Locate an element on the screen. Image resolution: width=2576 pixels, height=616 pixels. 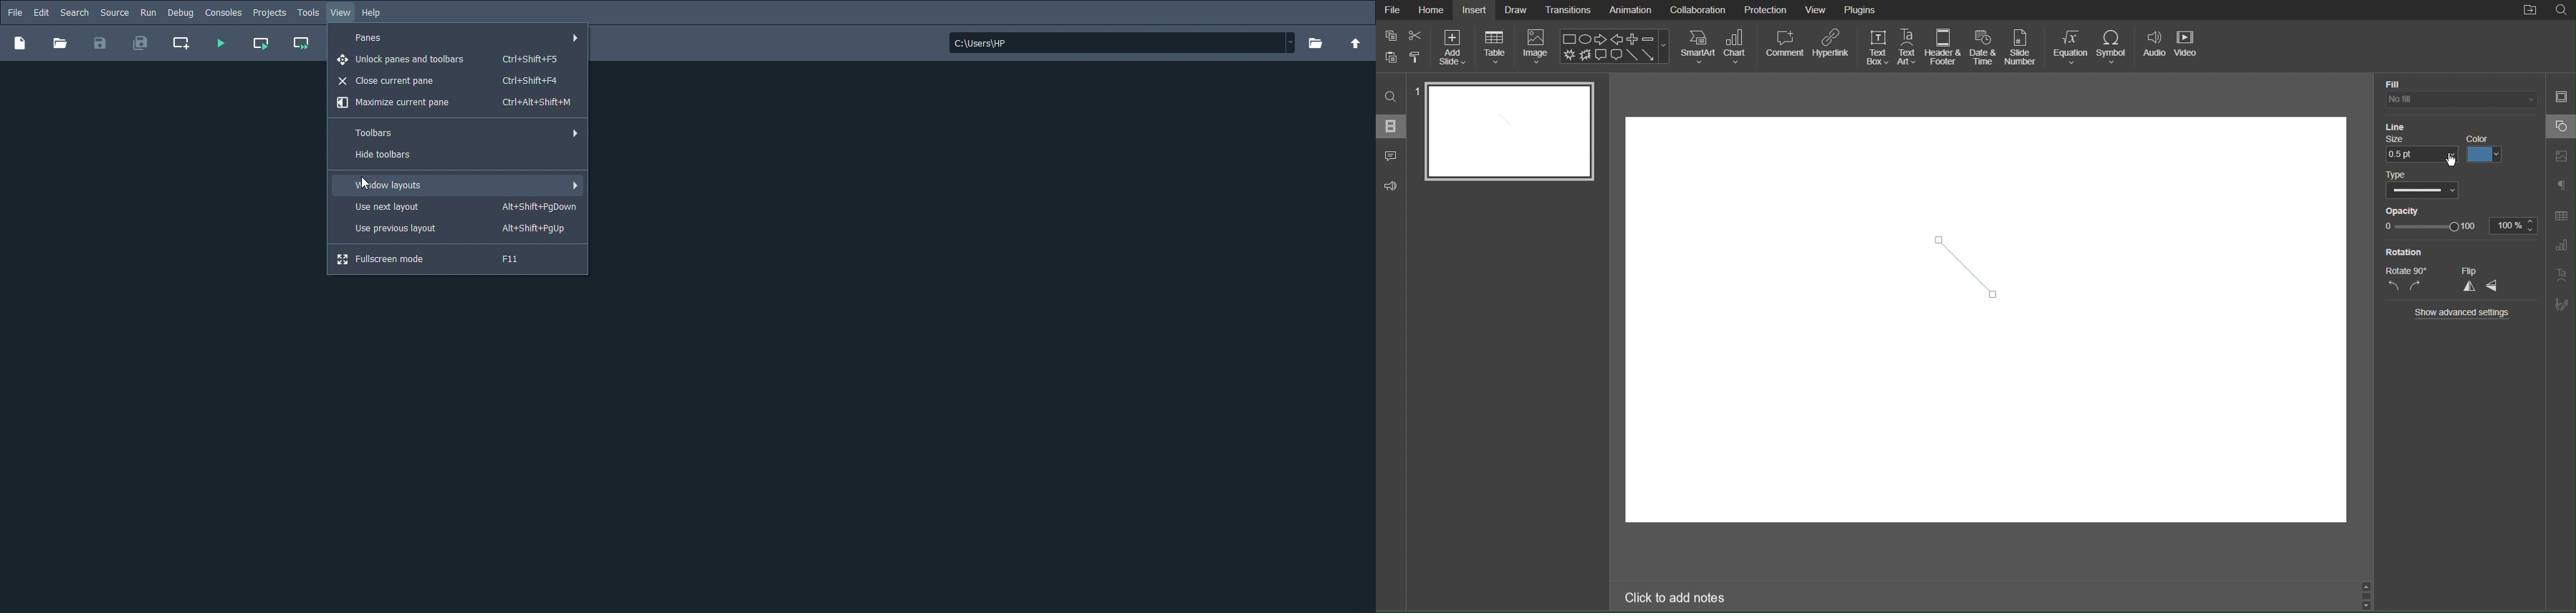
Create new cell at the current line is located at coordinates (182, 43).